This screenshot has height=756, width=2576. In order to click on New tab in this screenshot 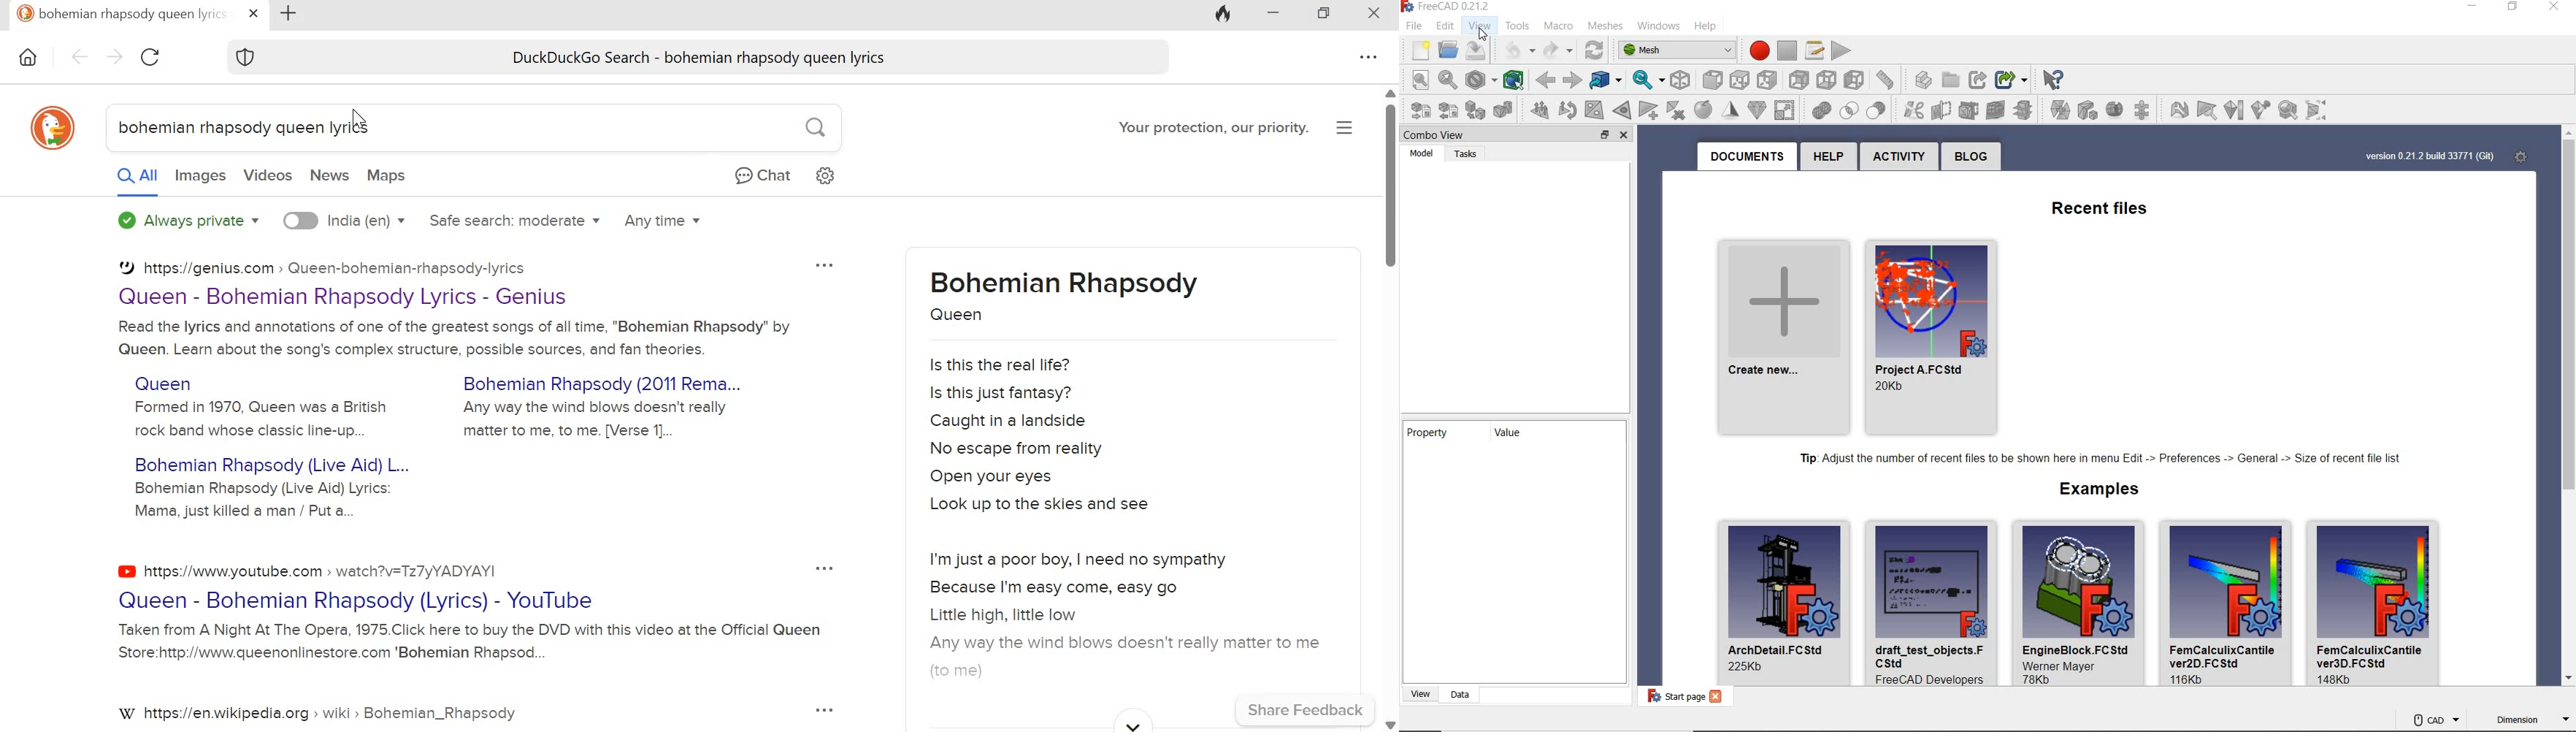, I will do `click(289, 13)`.